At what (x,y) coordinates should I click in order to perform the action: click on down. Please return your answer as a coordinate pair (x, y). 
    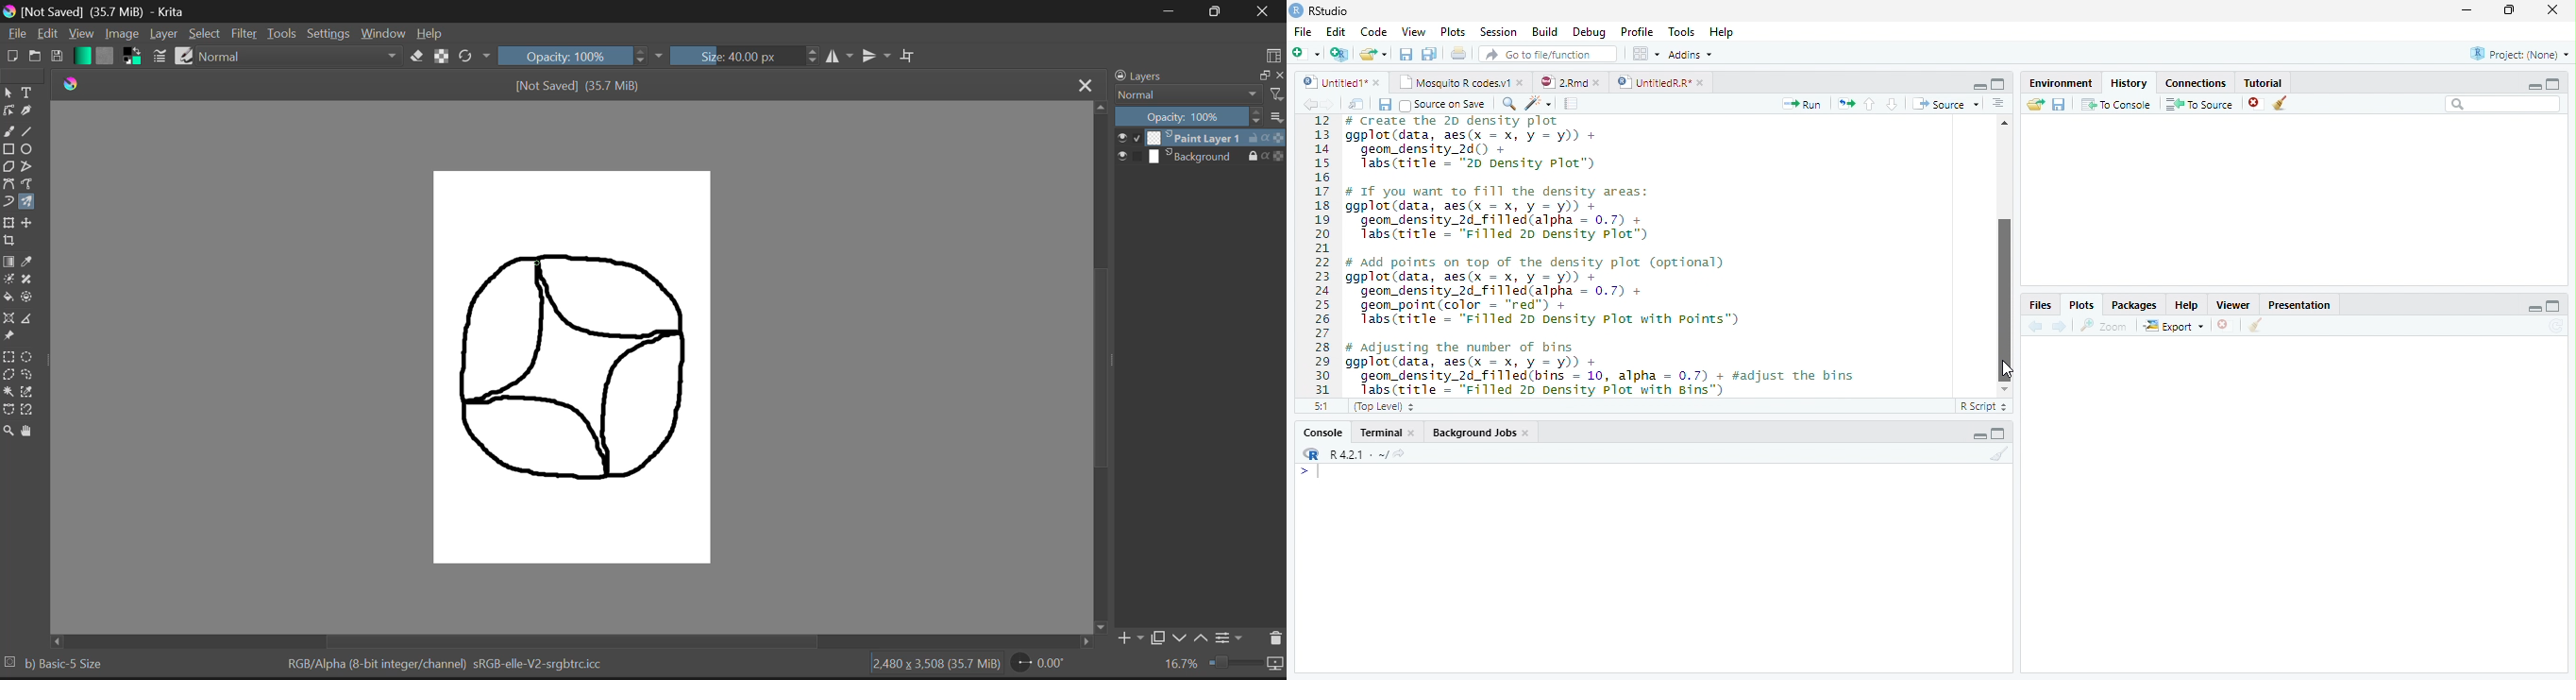
    Looking at the image, I should click on (1892, 104).